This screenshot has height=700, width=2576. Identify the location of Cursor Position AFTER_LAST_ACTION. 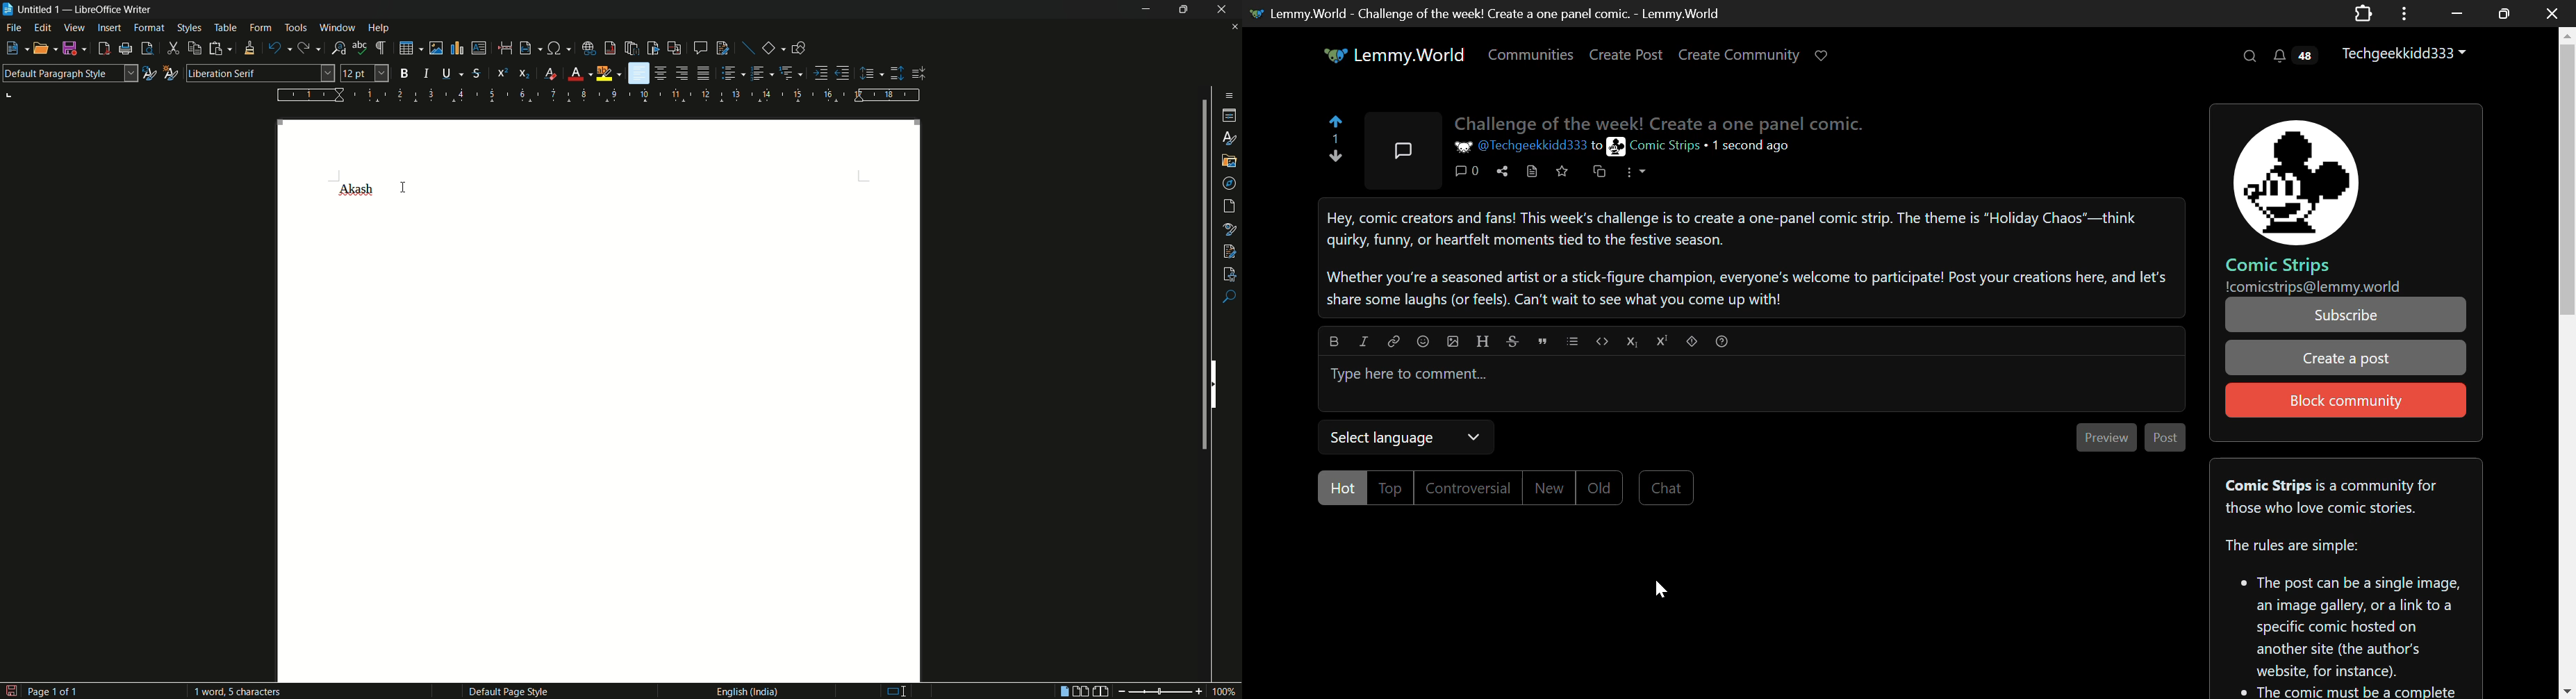
(1664, 589).